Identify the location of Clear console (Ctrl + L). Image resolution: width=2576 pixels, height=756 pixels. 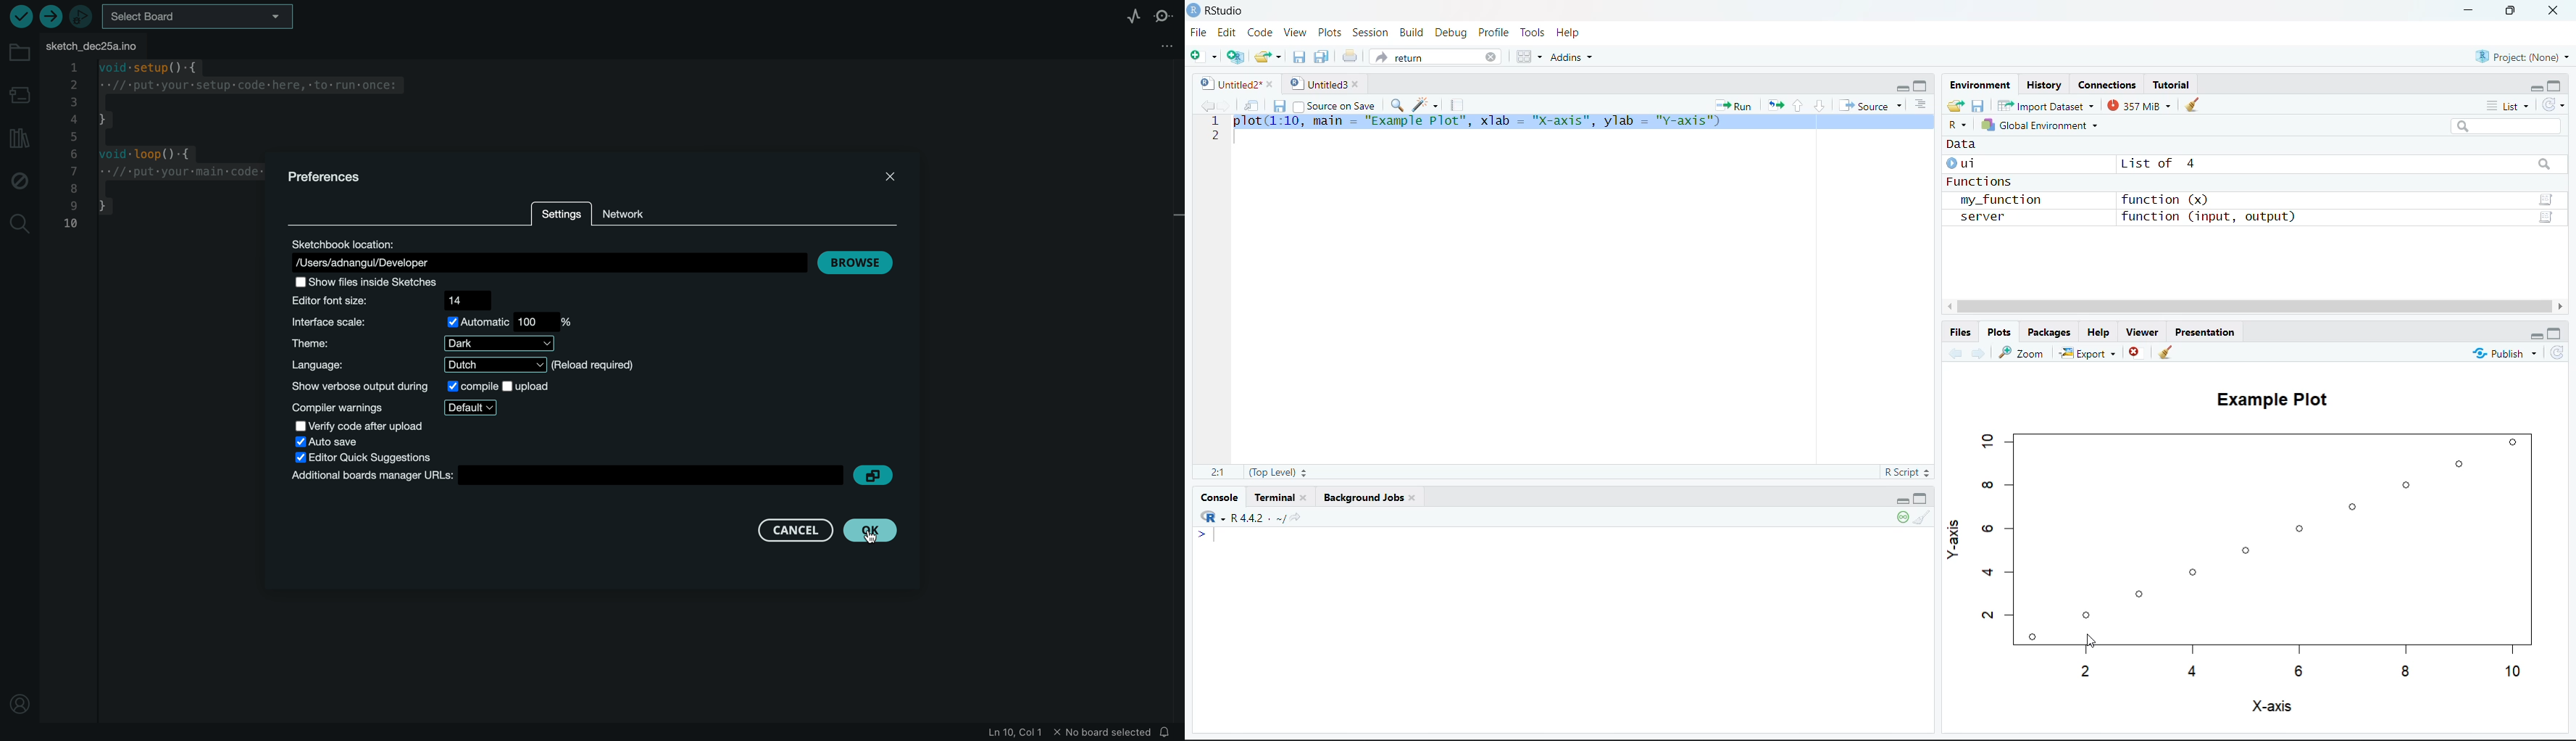
(2193, 105).